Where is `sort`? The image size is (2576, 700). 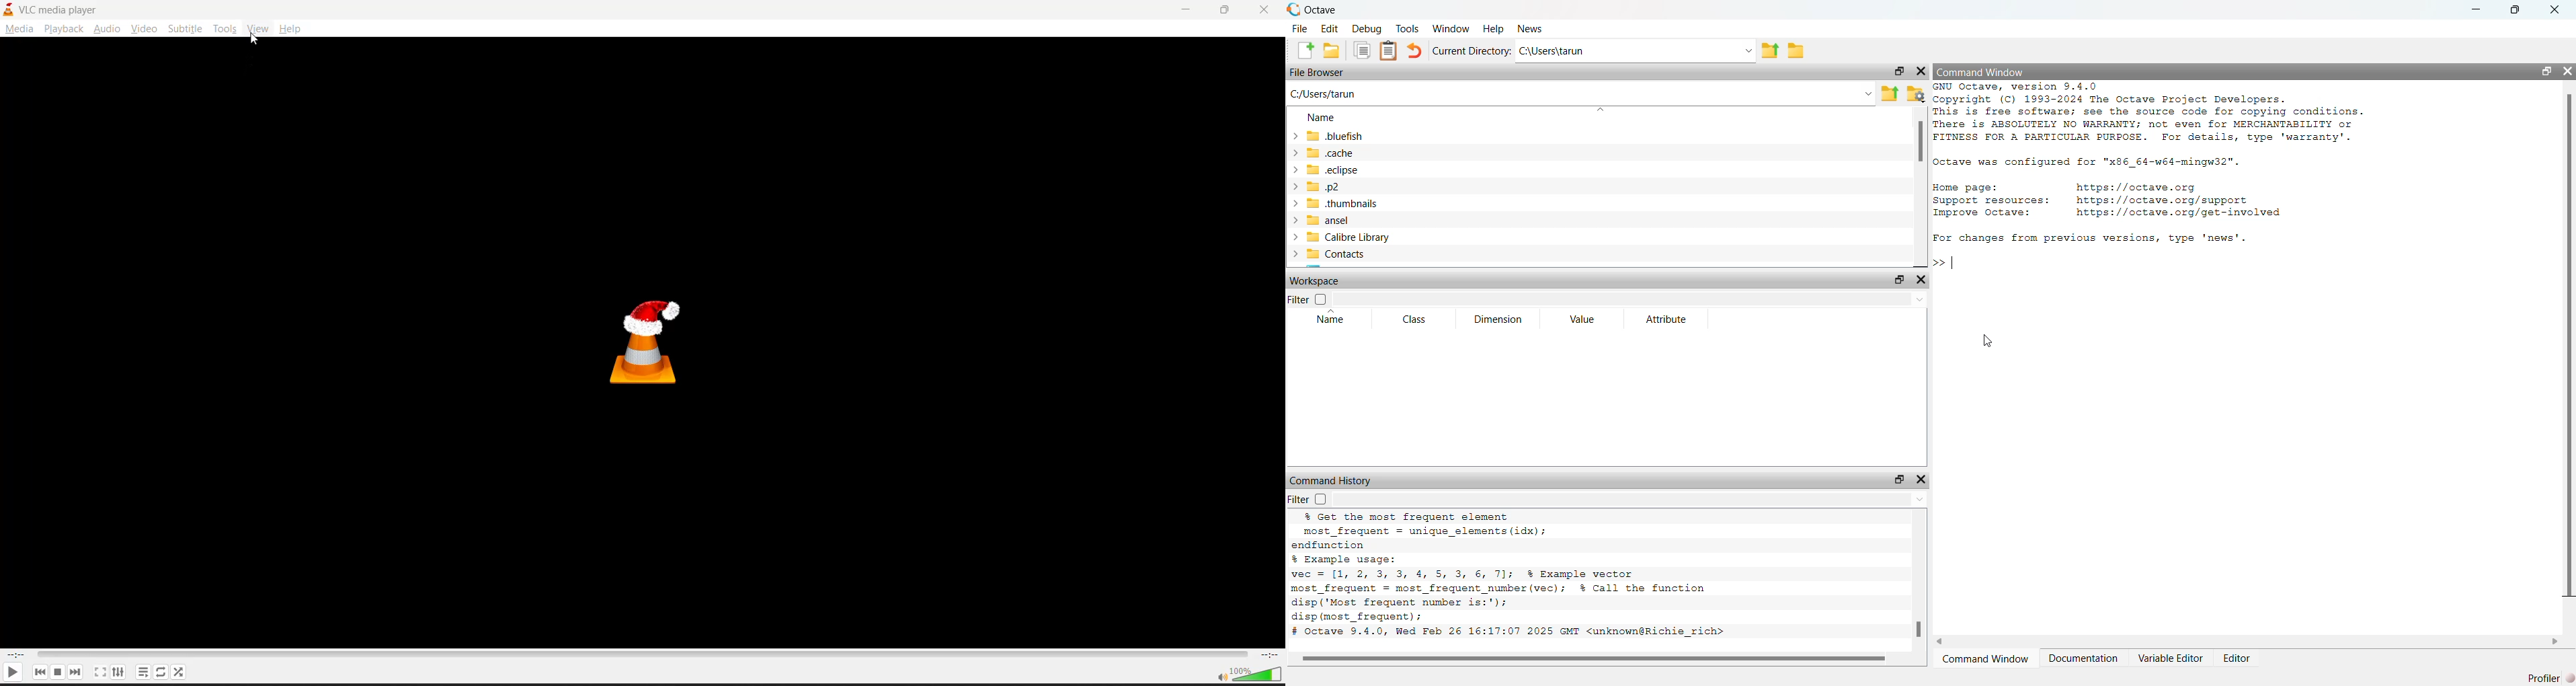 sort is located at coordinates (1601, 109).